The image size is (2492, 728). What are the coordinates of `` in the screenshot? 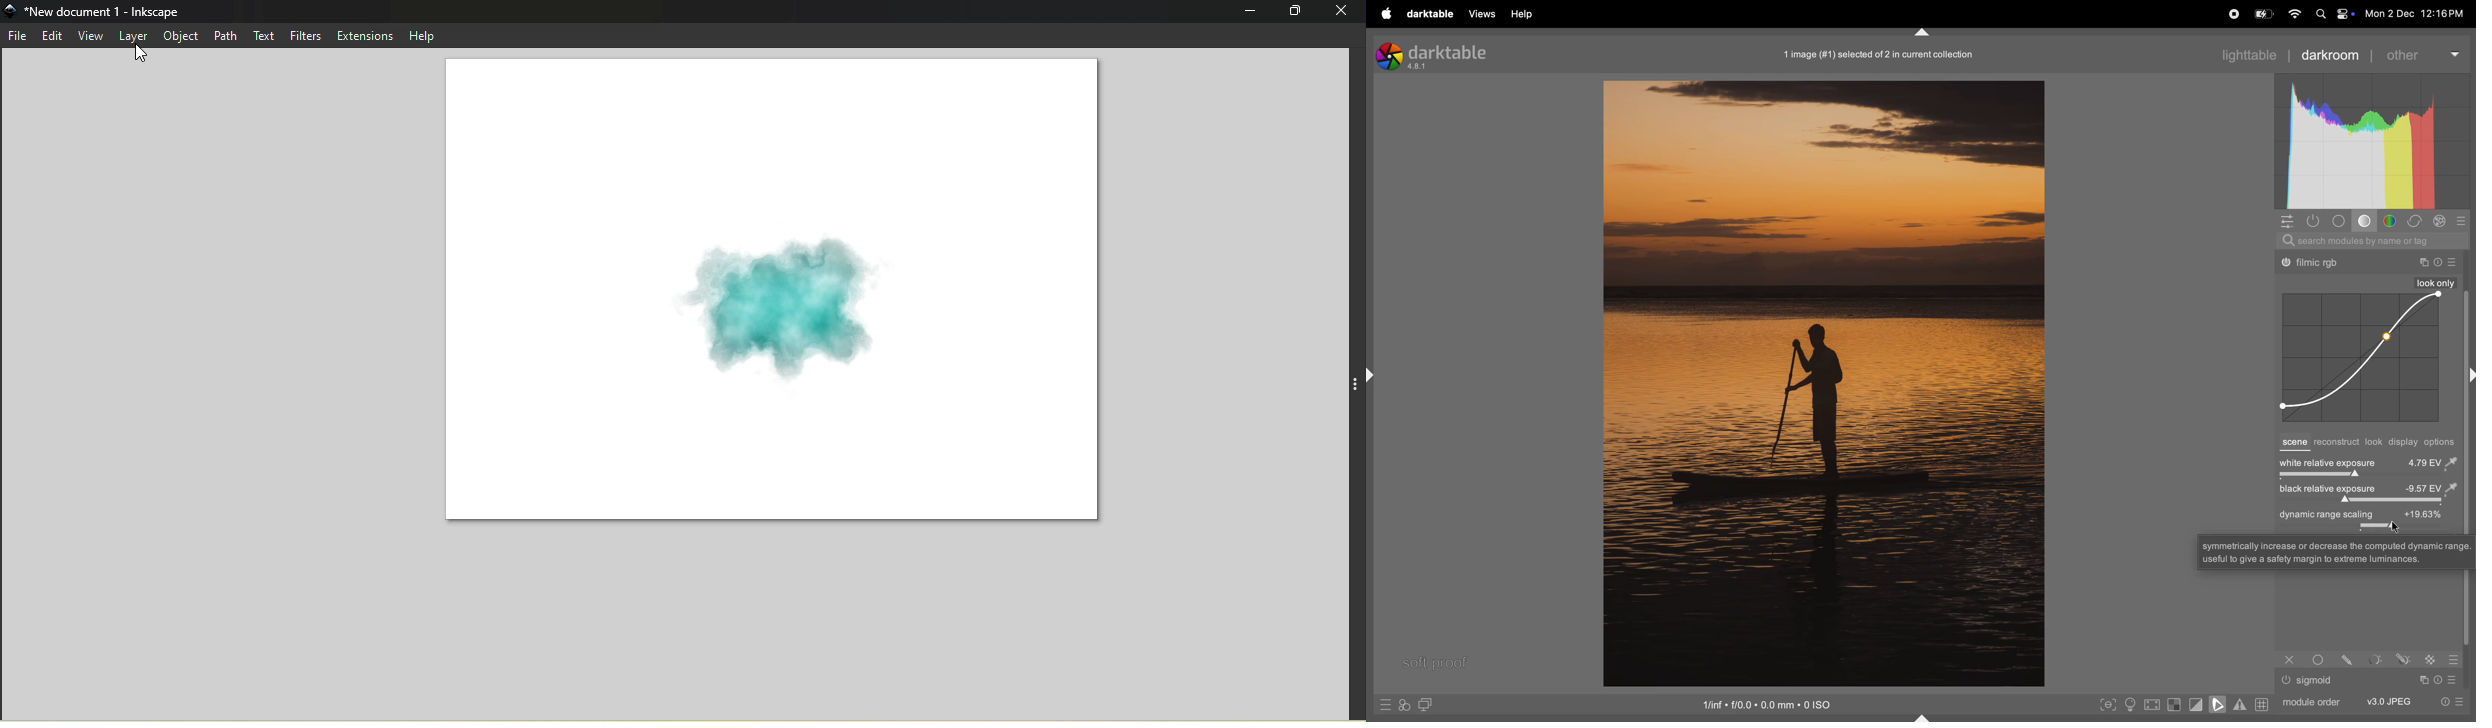 It's located at (2337, 551).